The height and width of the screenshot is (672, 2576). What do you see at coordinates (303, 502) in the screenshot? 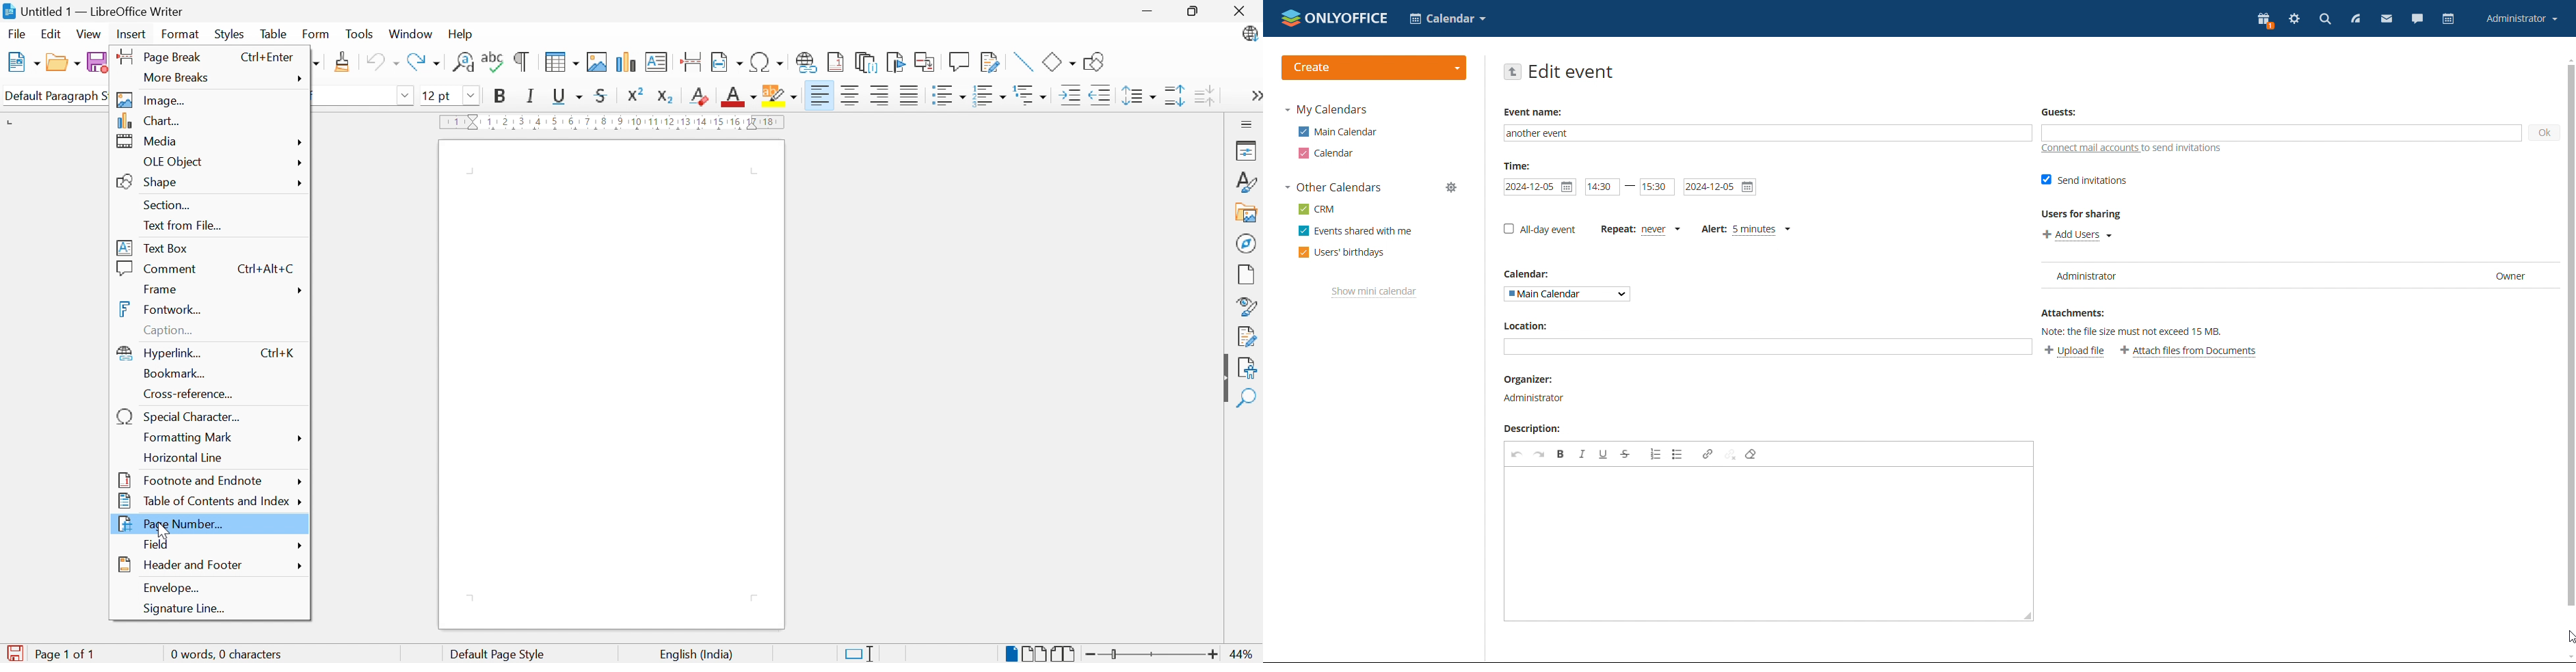
I see `More` at bounding box center [303, 502].